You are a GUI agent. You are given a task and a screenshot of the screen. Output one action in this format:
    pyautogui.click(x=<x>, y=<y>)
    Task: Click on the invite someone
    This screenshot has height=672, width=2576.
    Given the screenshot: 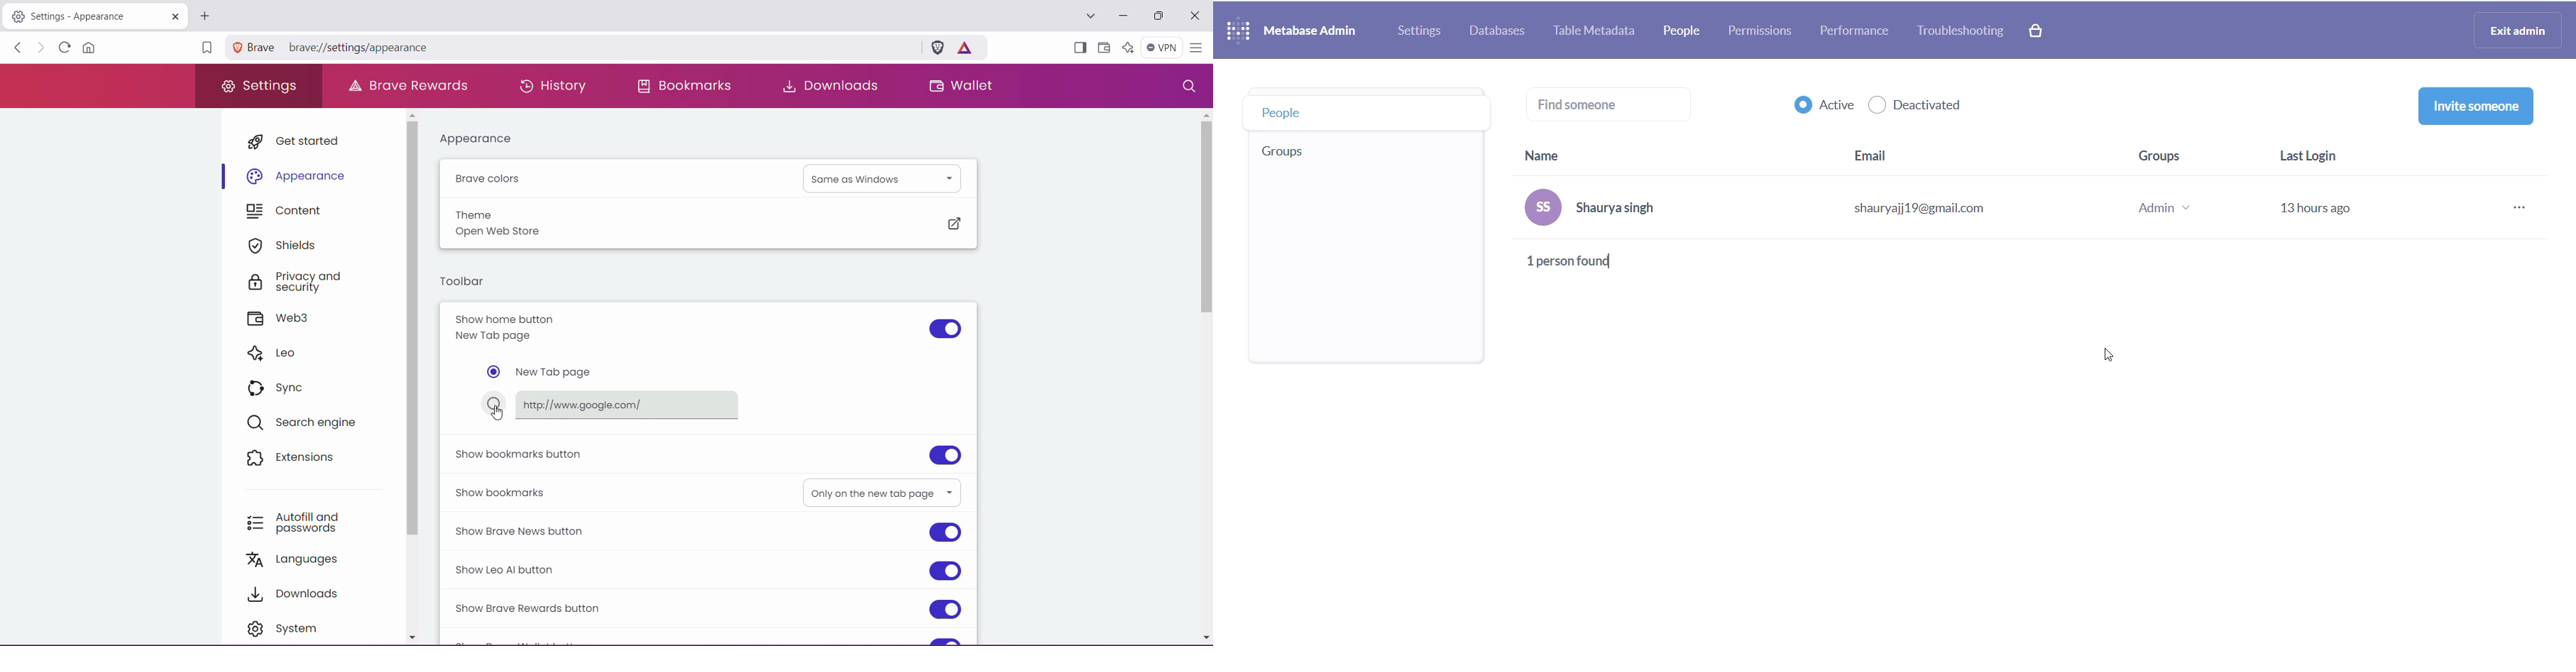 What is the action you would take?
    pyautogui.click(x=2479, y=107)
    